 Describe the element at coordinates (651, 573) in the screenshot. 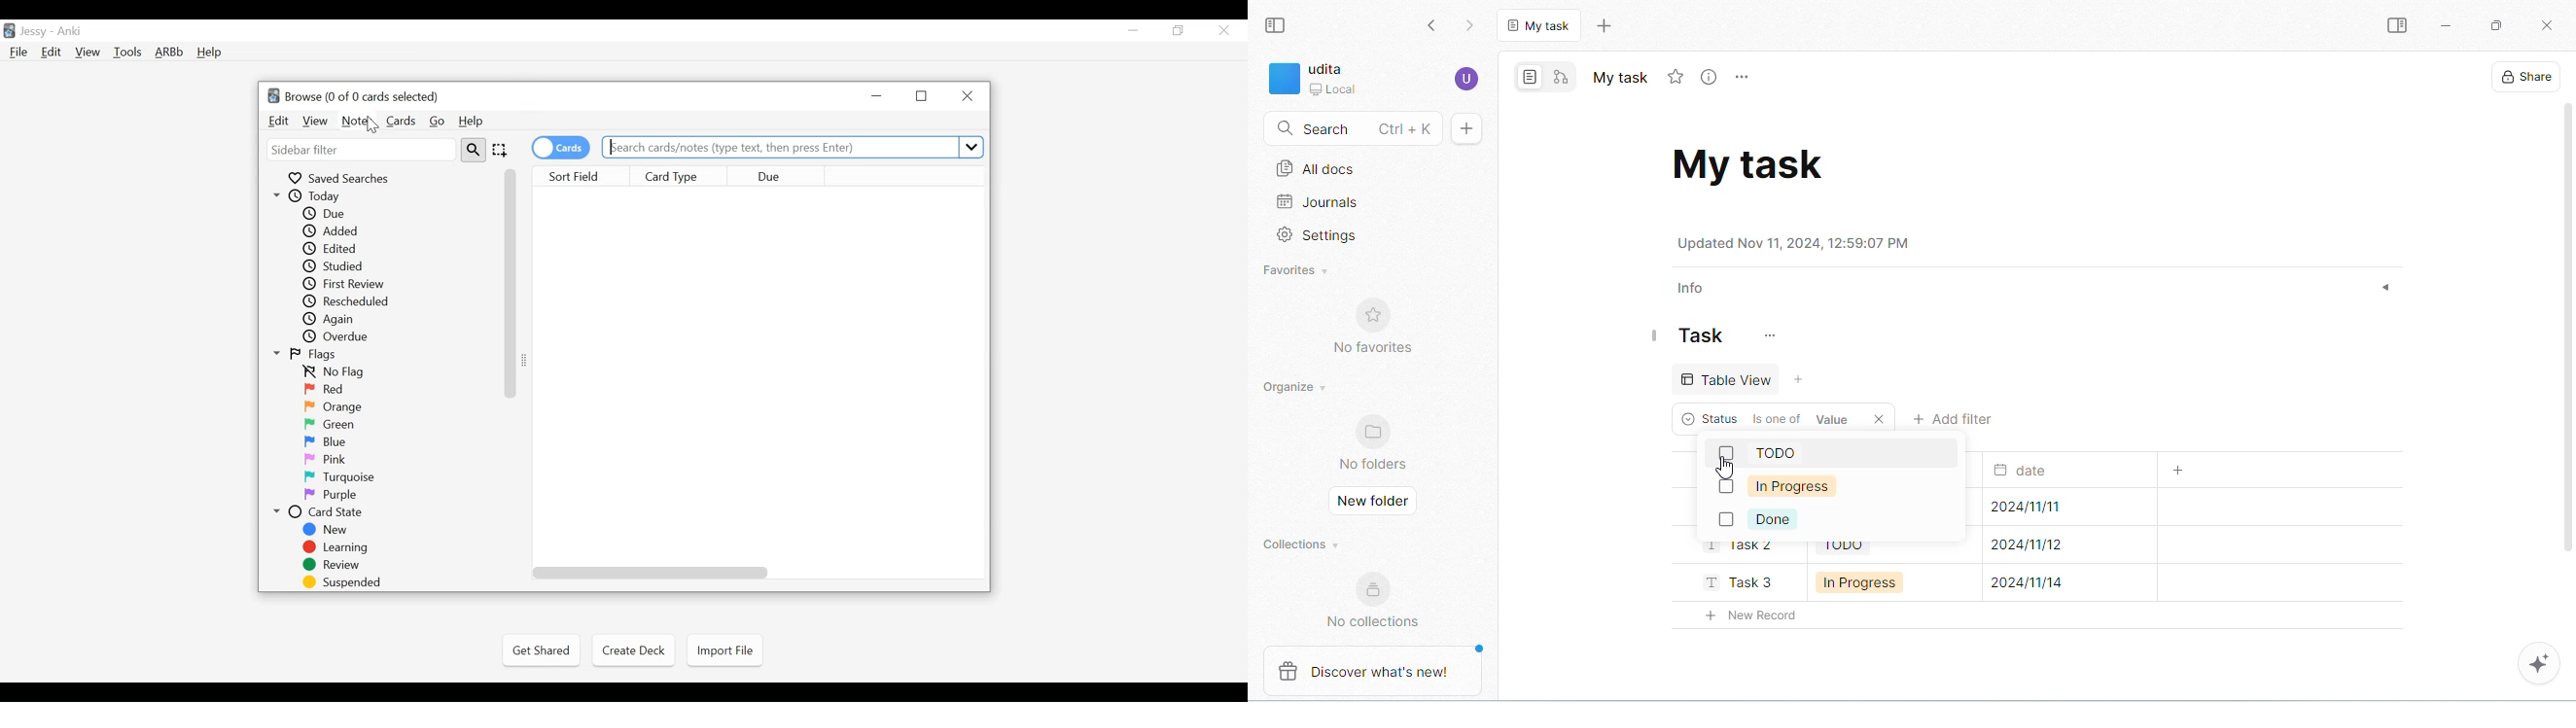

I see `Horizontal Scroll bar` at that location.